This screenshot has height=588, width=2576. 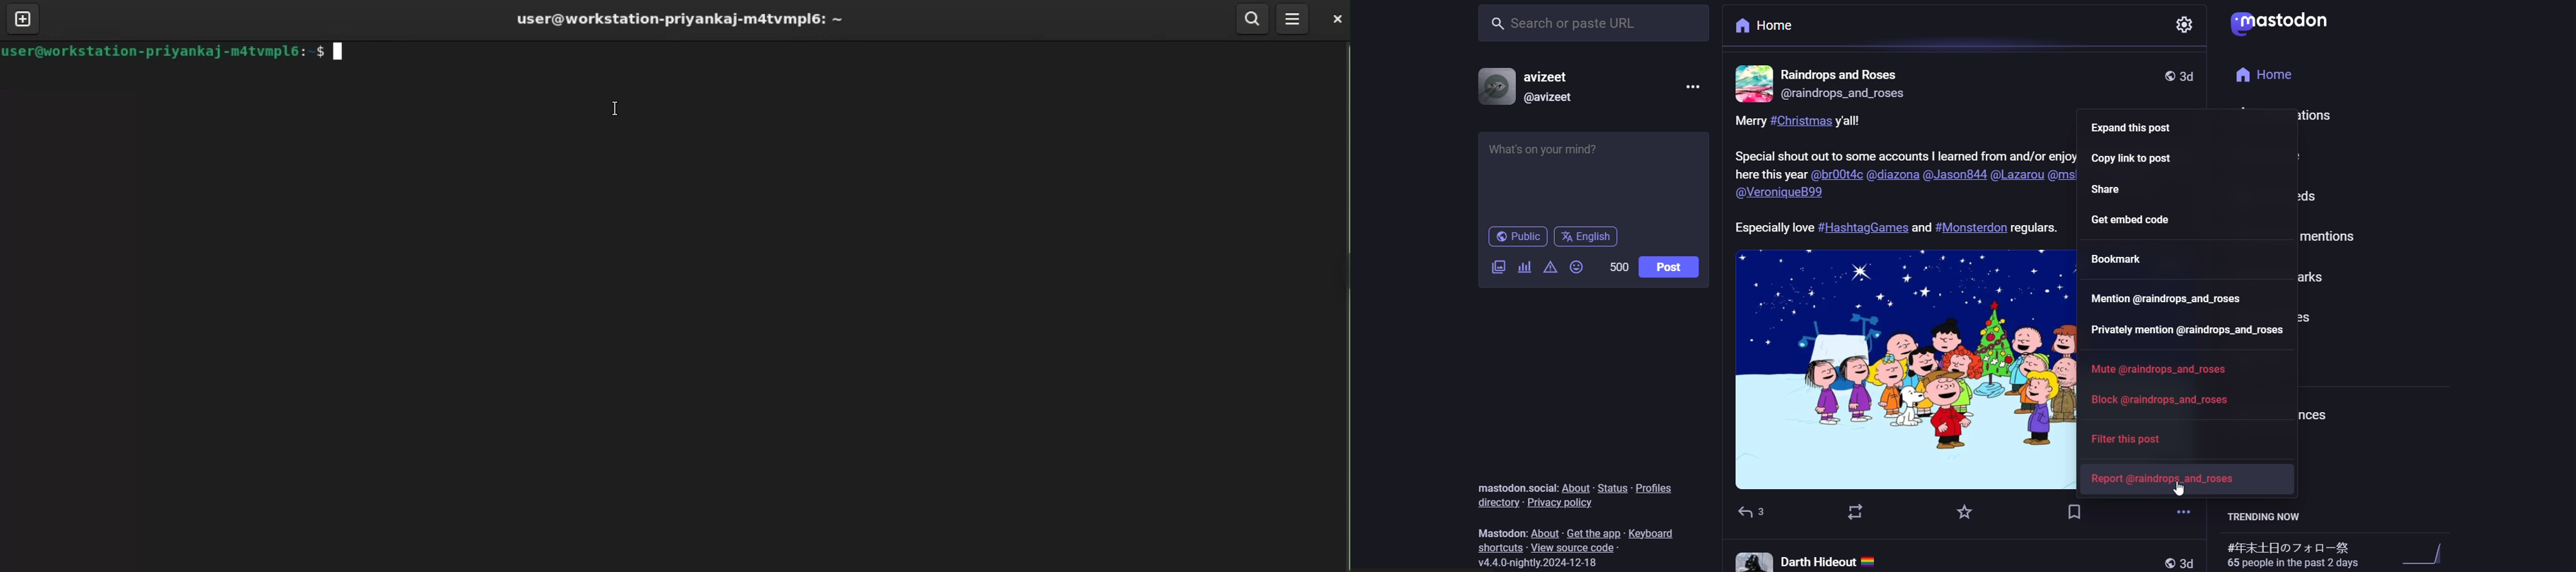 I want to click on search, so click(x=1595, y=25).